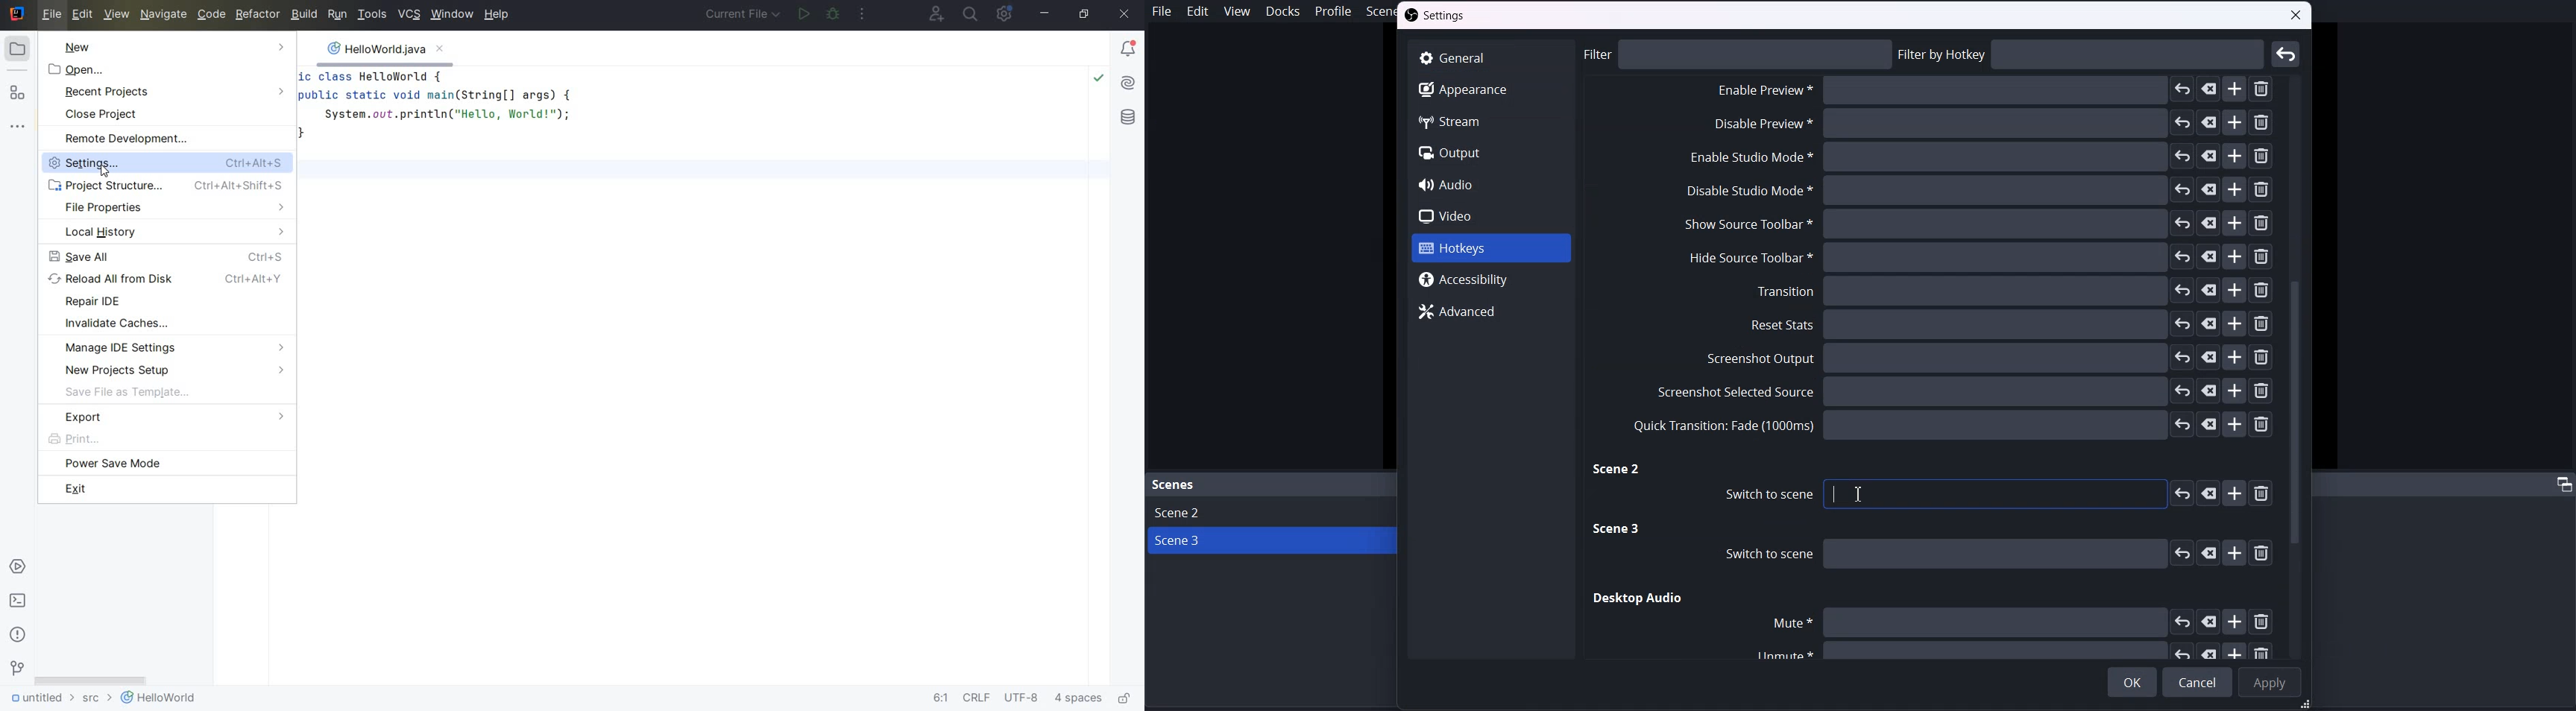 The image size is (2576, 728). What do you see at coordinates (1282, 11) in the screenshot?
I see `Docks` at bounding box center [1282, 11].